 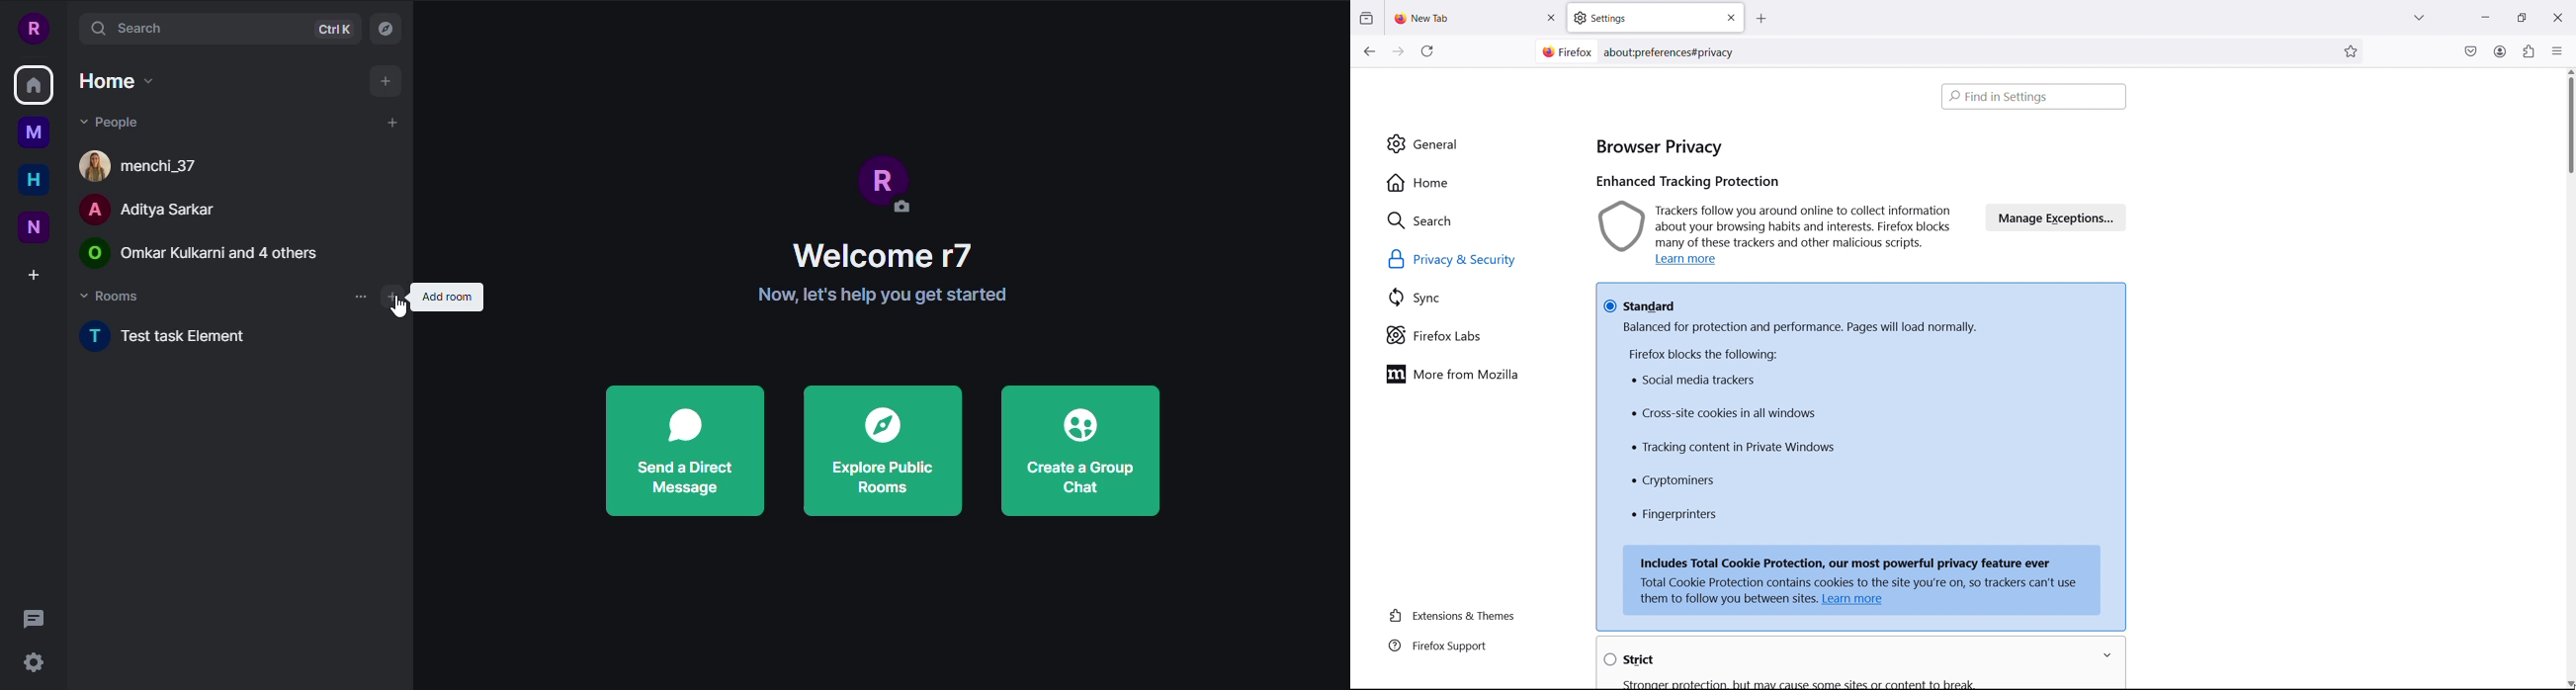 I want to click on more from mozilla, so click(x=1472, y=374).